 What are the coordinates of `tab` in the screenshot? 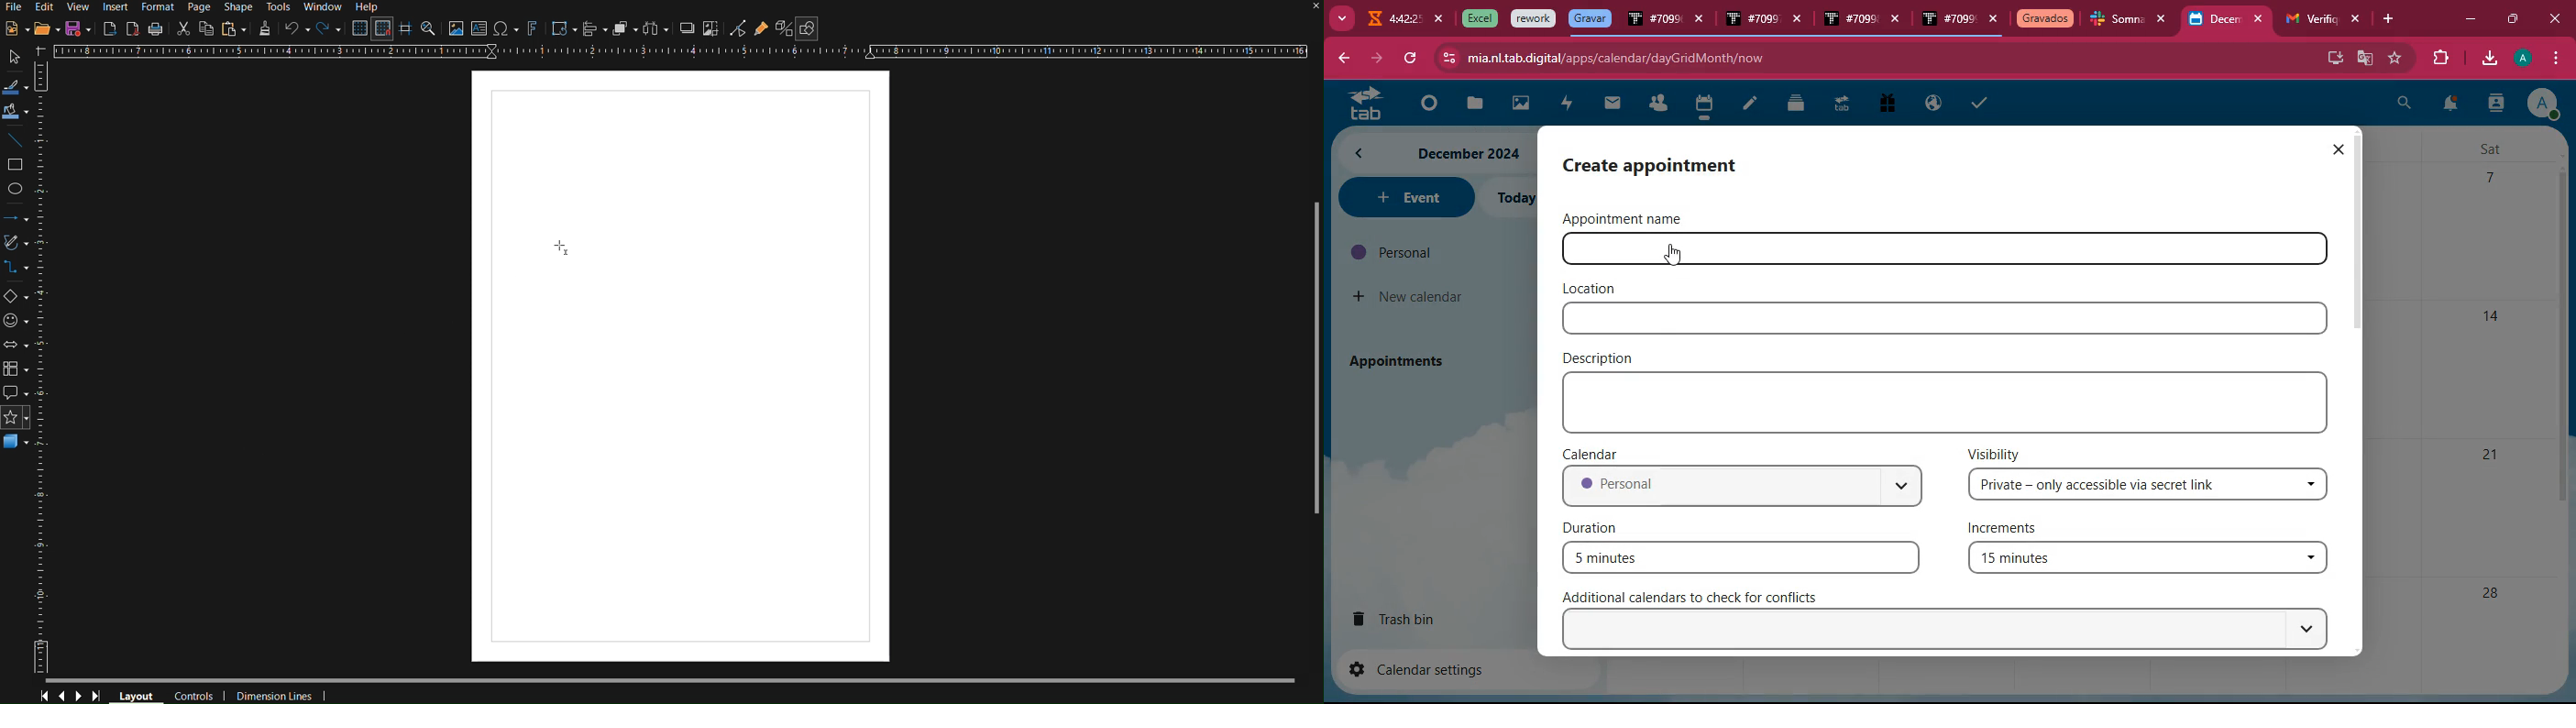 It's located at (2308, 19).